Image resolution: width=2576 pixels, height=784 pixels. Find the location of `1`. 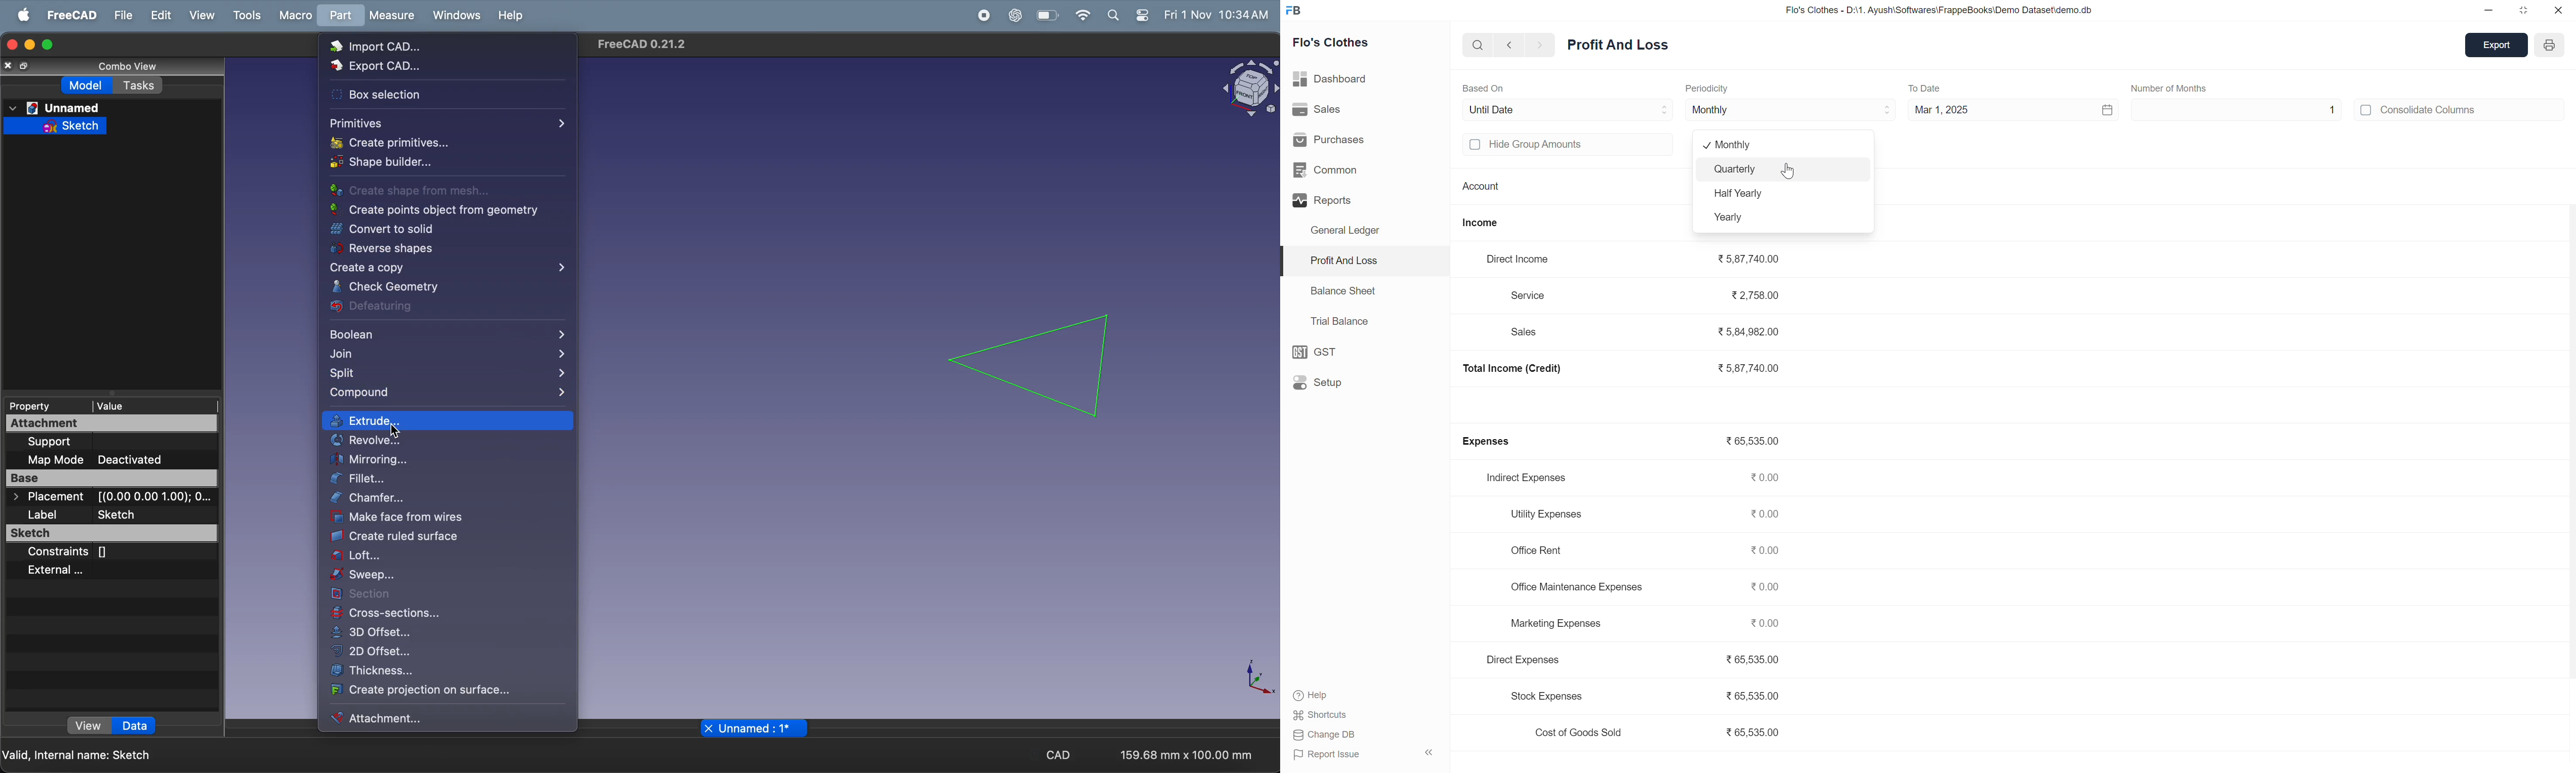

1 is located at coordinates (2245, 111).